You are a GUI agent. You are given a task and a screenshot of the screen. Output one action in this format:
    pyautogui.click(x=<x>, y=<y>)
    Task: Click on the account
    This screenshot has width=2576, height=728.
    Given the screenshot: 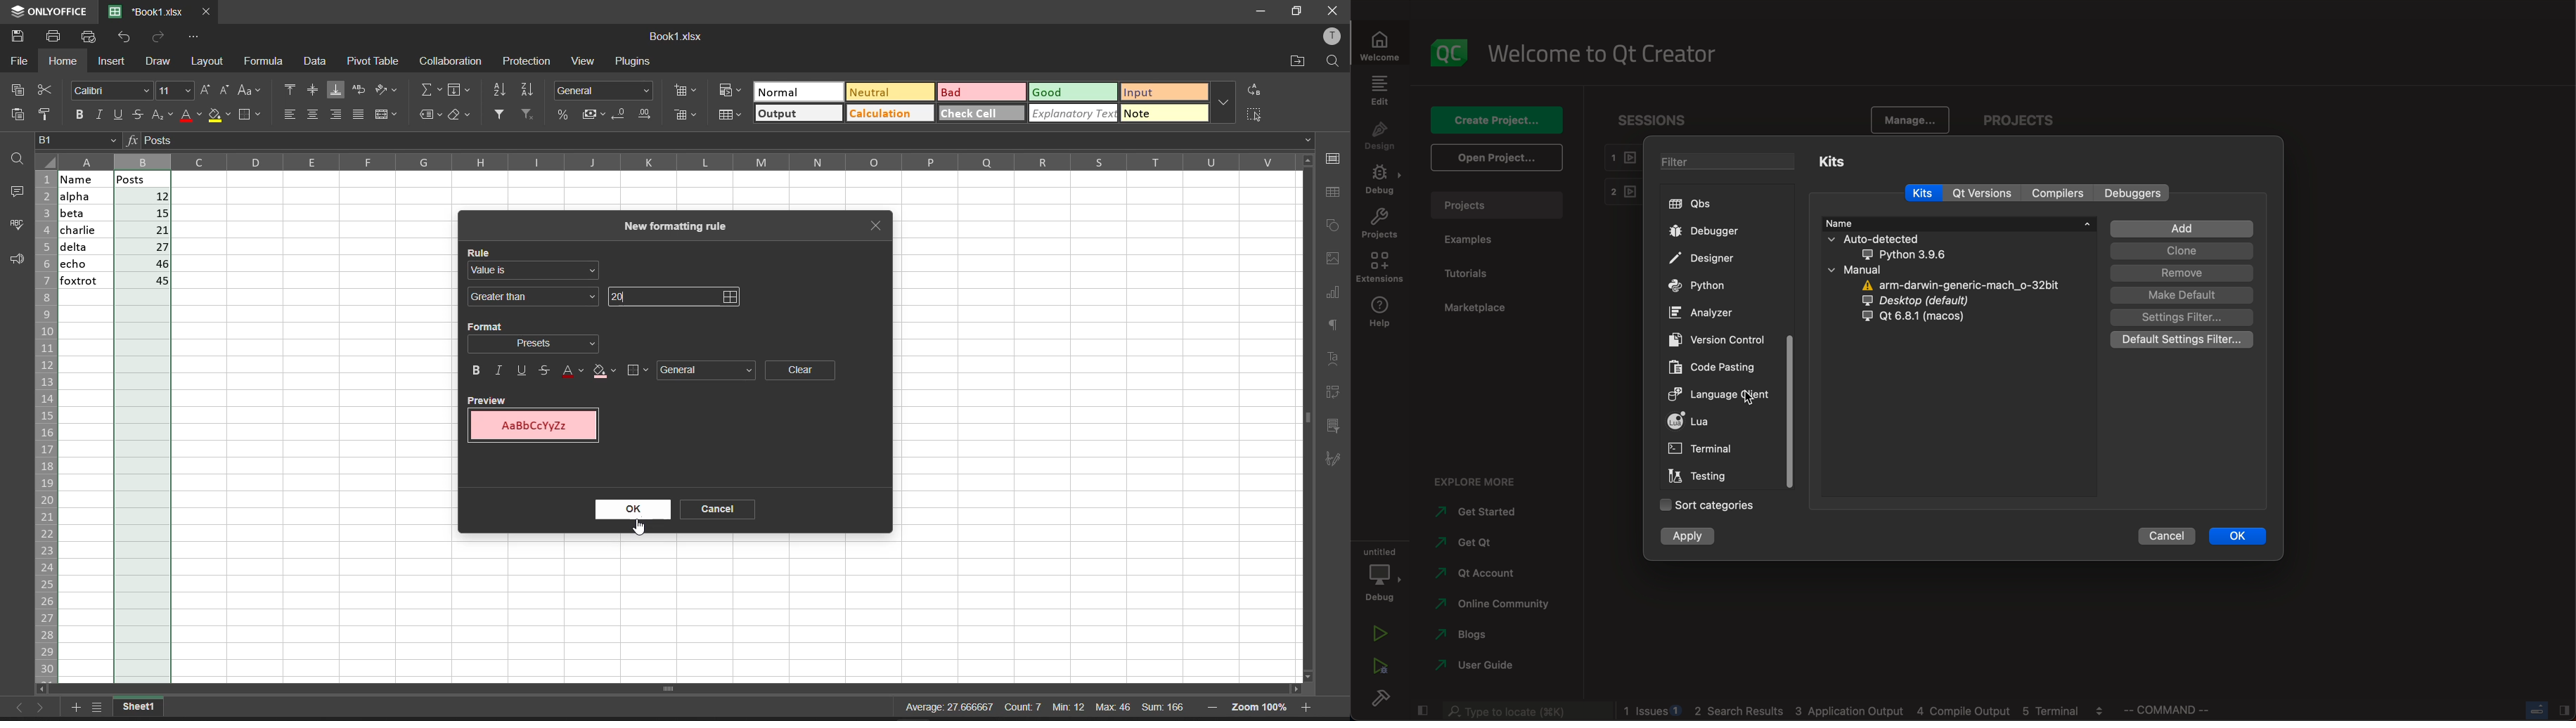 What is the action you would take?
    pyautogui.click(x=1476, y=575)
    